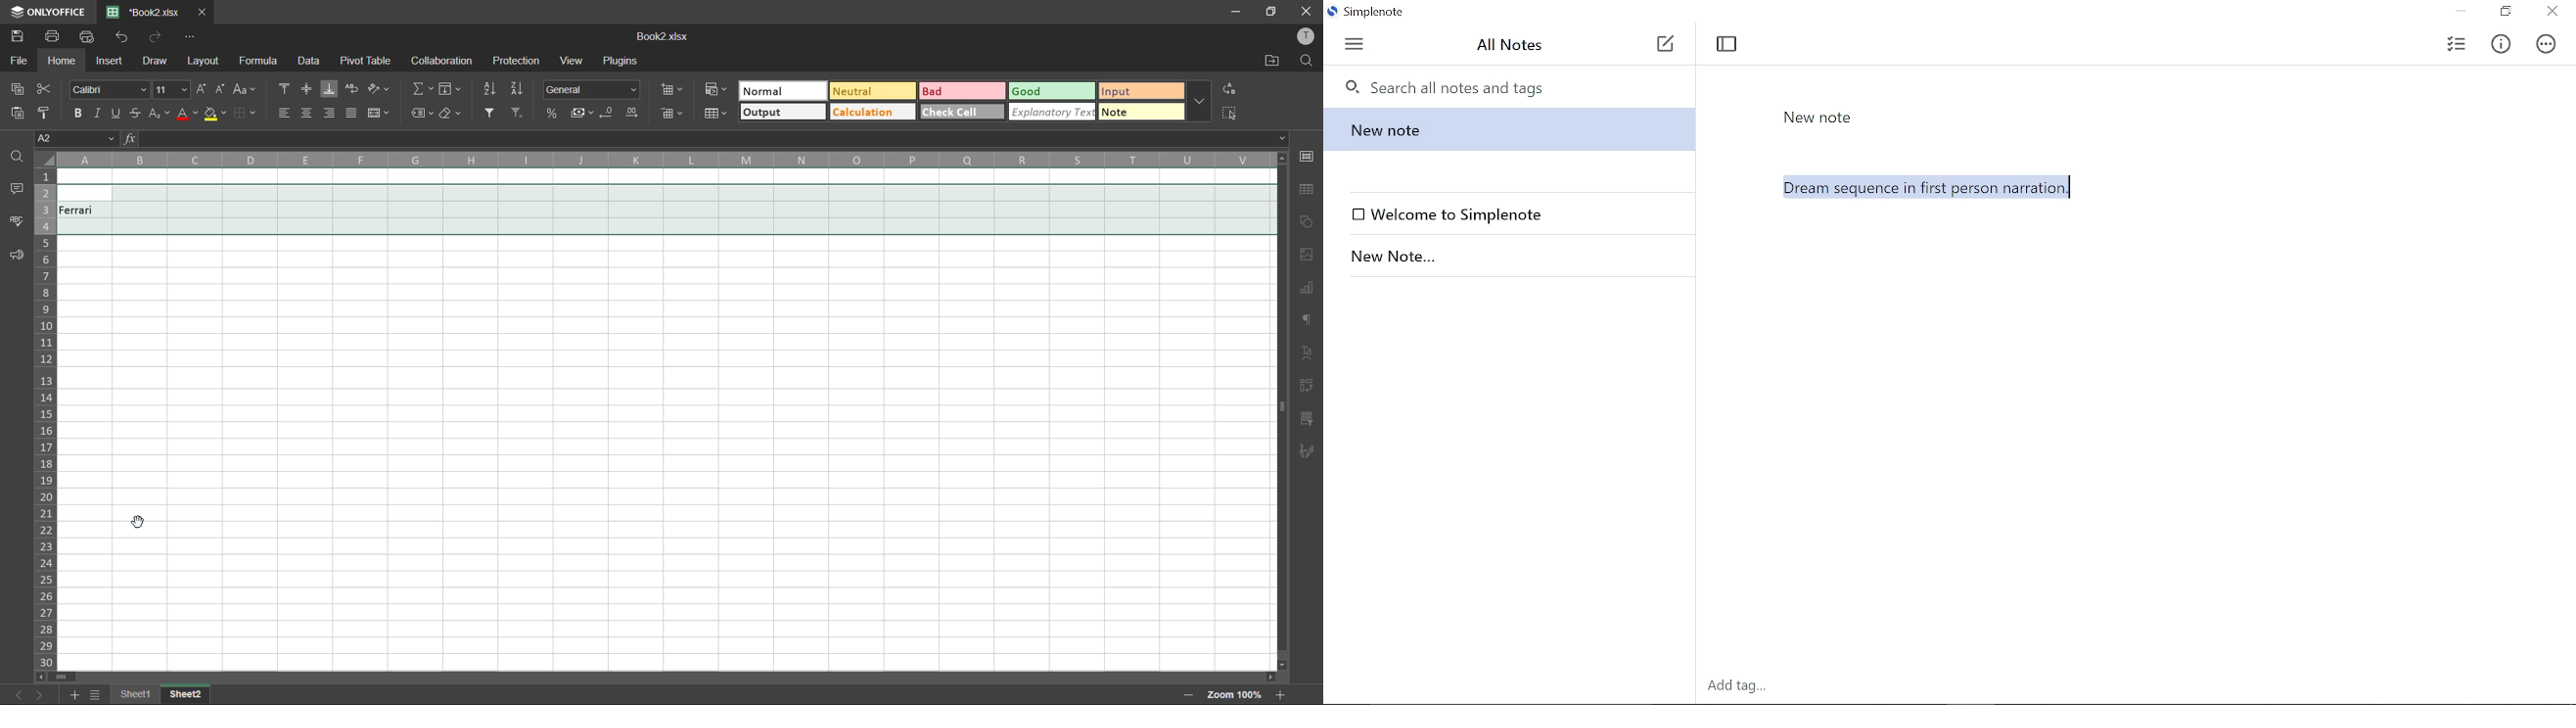 This screenshot has width=2576, height=728. What do you see at coordinates (146, 11) in the screenshot?
I see `*Book2.xlsx` at bounding box center [146, 11].